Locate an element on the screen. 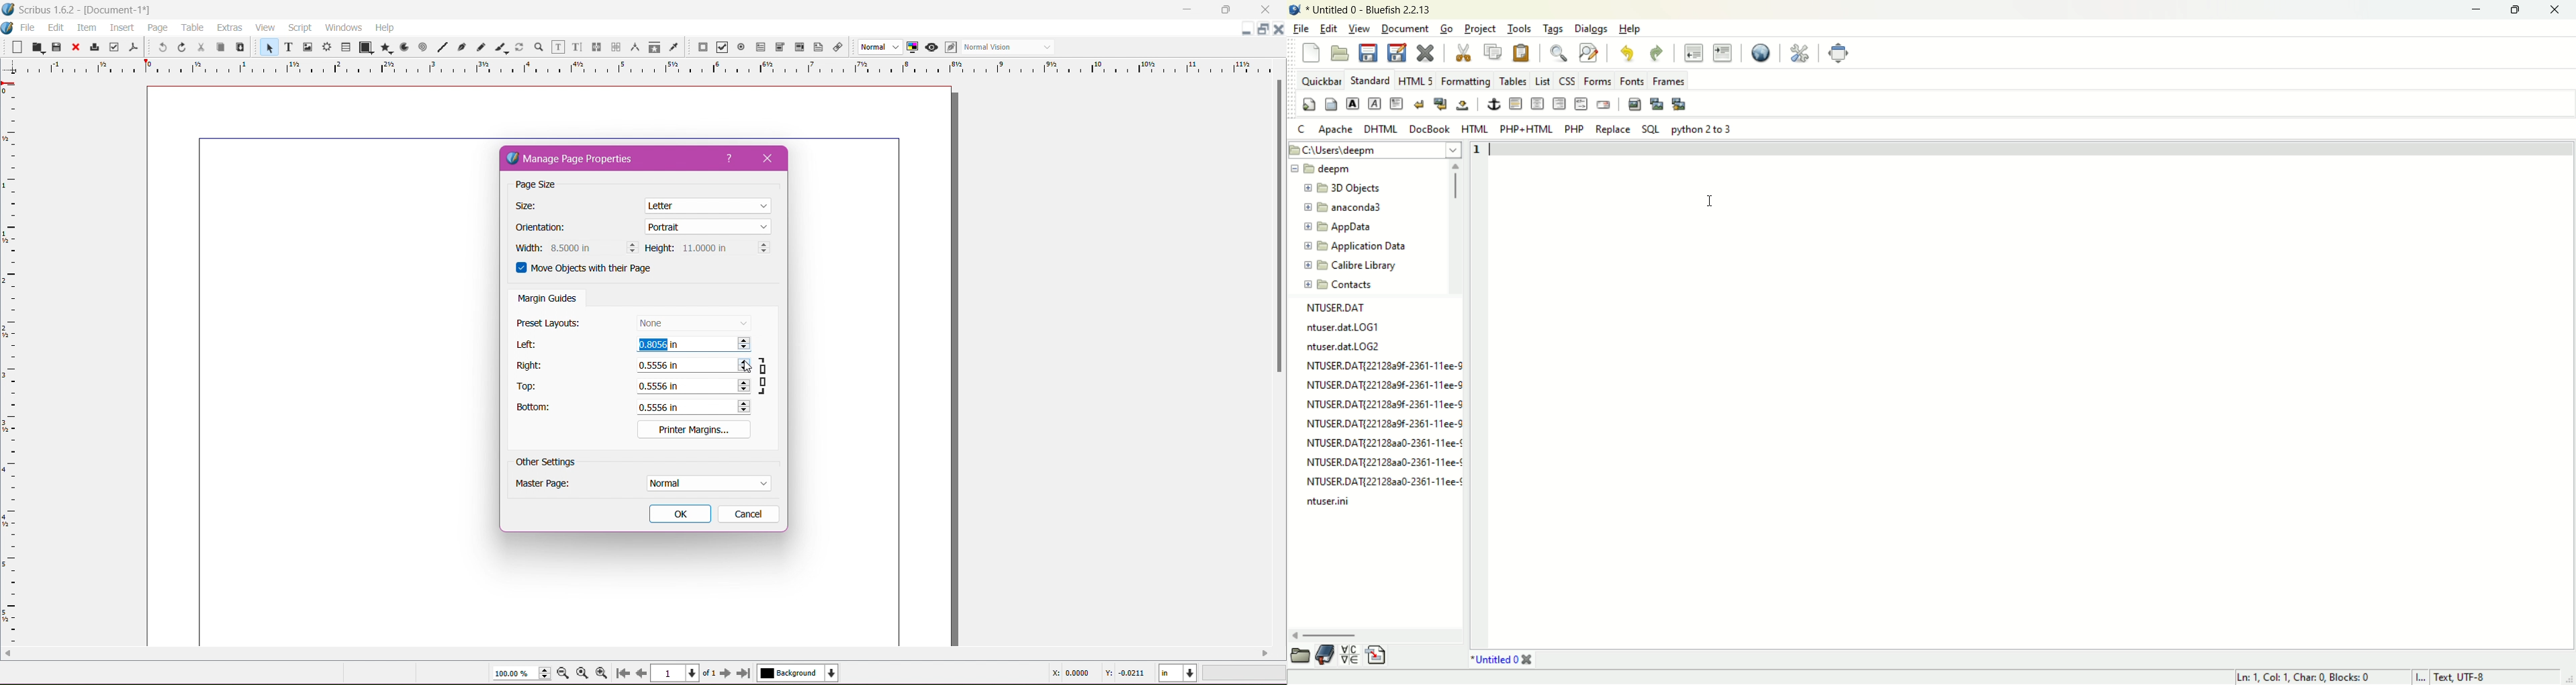 The image size is (2576, 700). Bezier Curve is located at coordinates (463, 48).